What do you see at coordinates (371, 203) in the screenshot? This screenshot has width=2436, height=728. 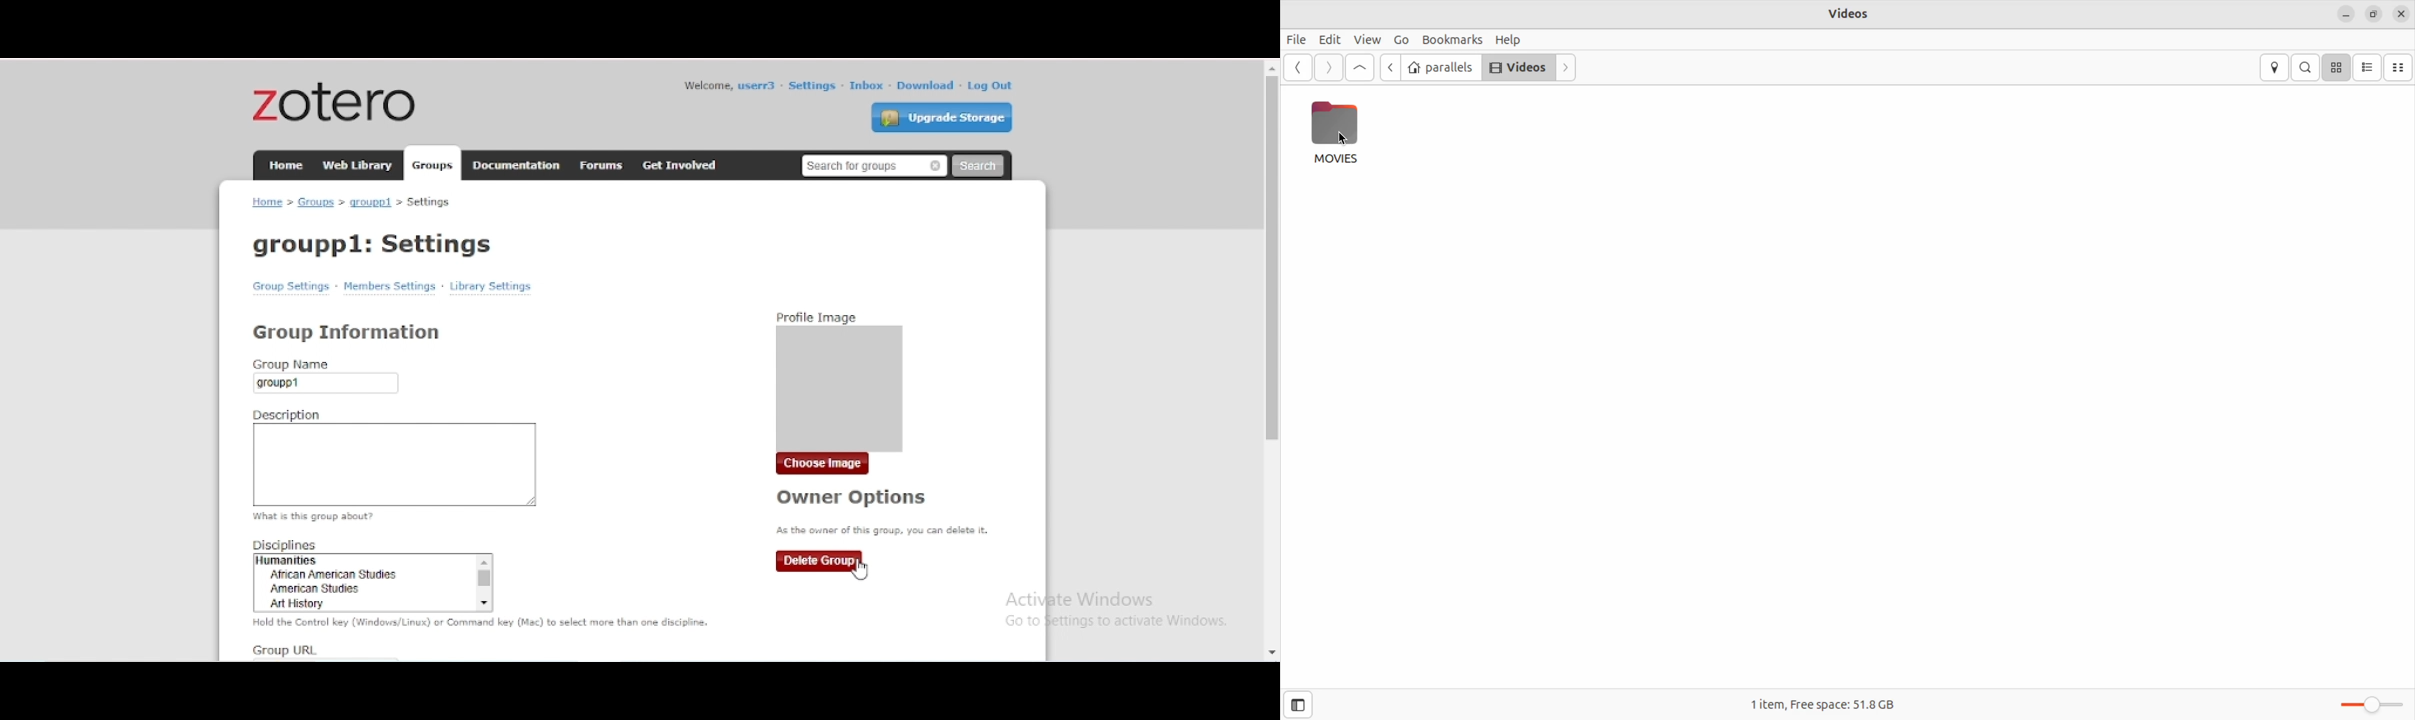 I see `groupp1` at bounding box center [371, 203].